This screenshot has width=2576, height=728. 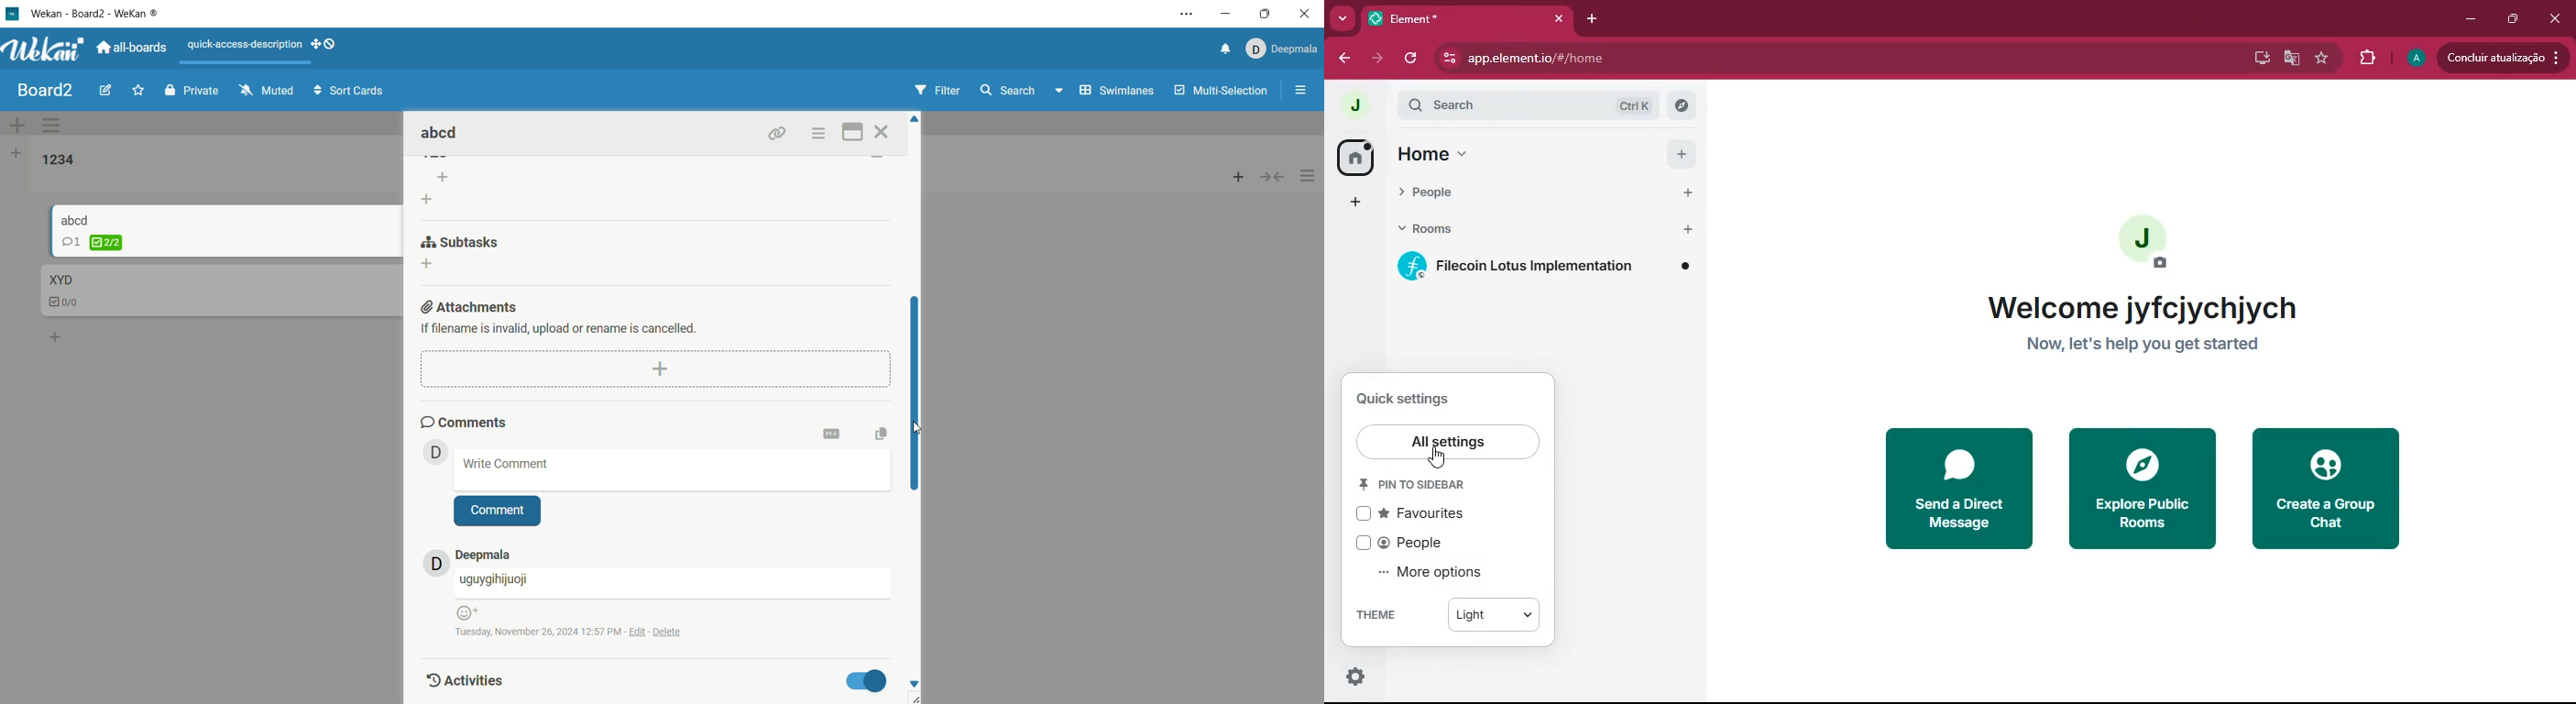 I want to click on swimlanes, so click(x=1119, y=92).